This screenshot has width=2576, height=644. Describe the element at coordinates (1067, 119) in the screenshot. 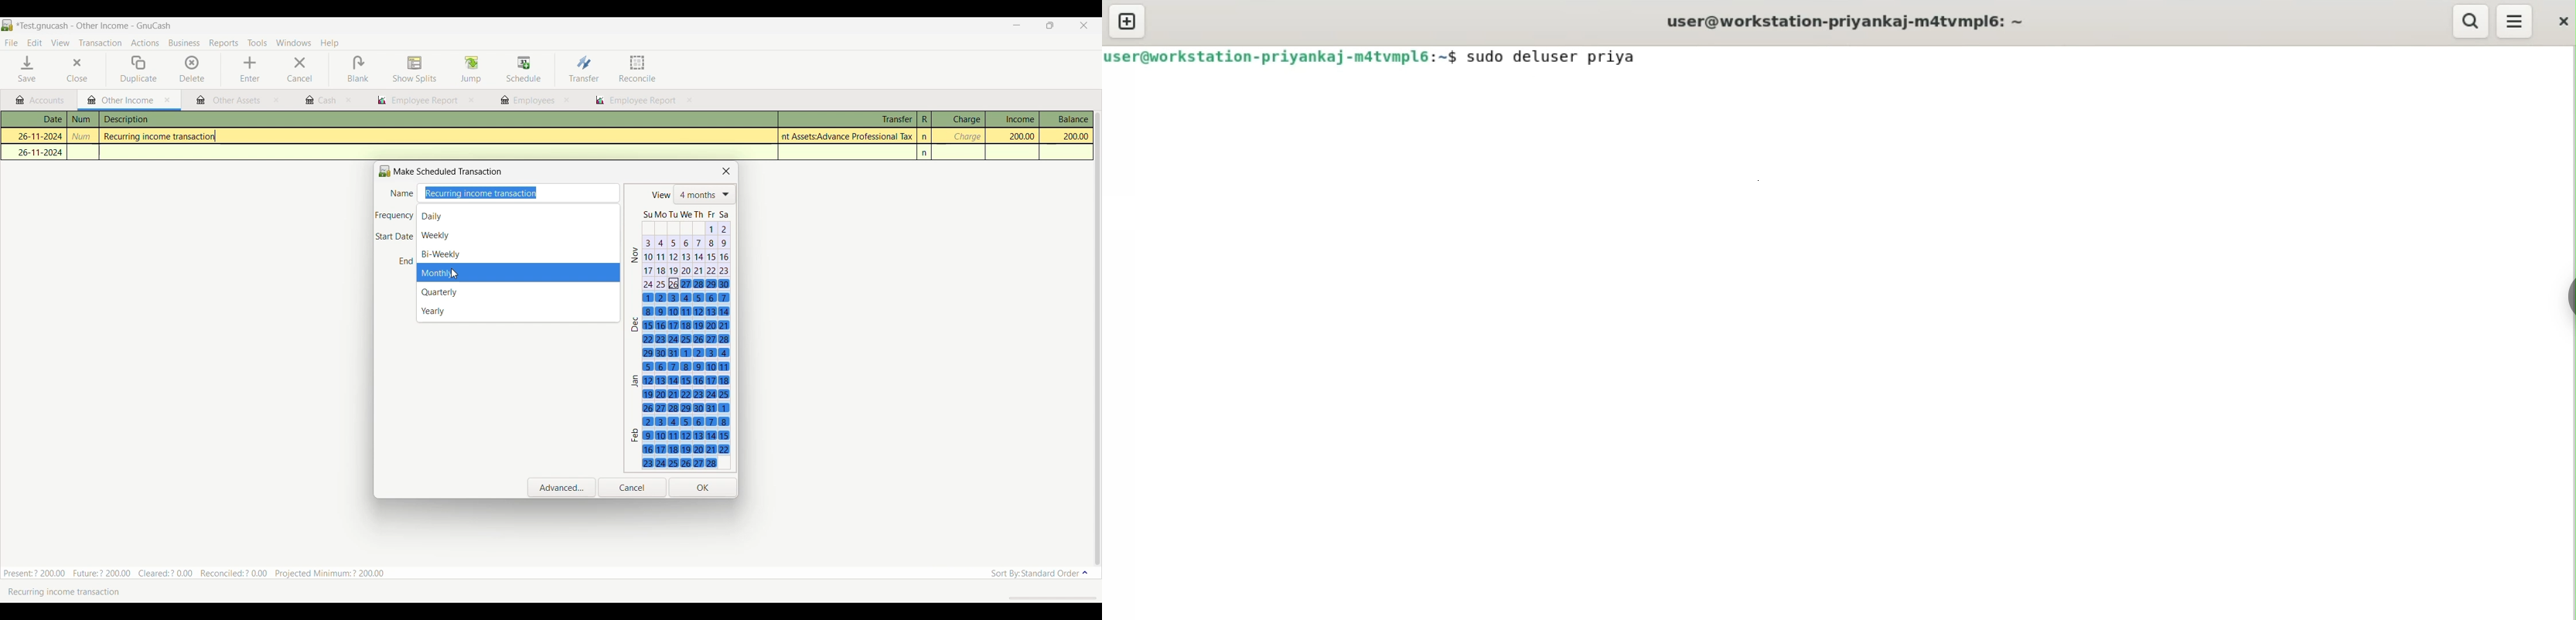

I see `Balance column` at that location.